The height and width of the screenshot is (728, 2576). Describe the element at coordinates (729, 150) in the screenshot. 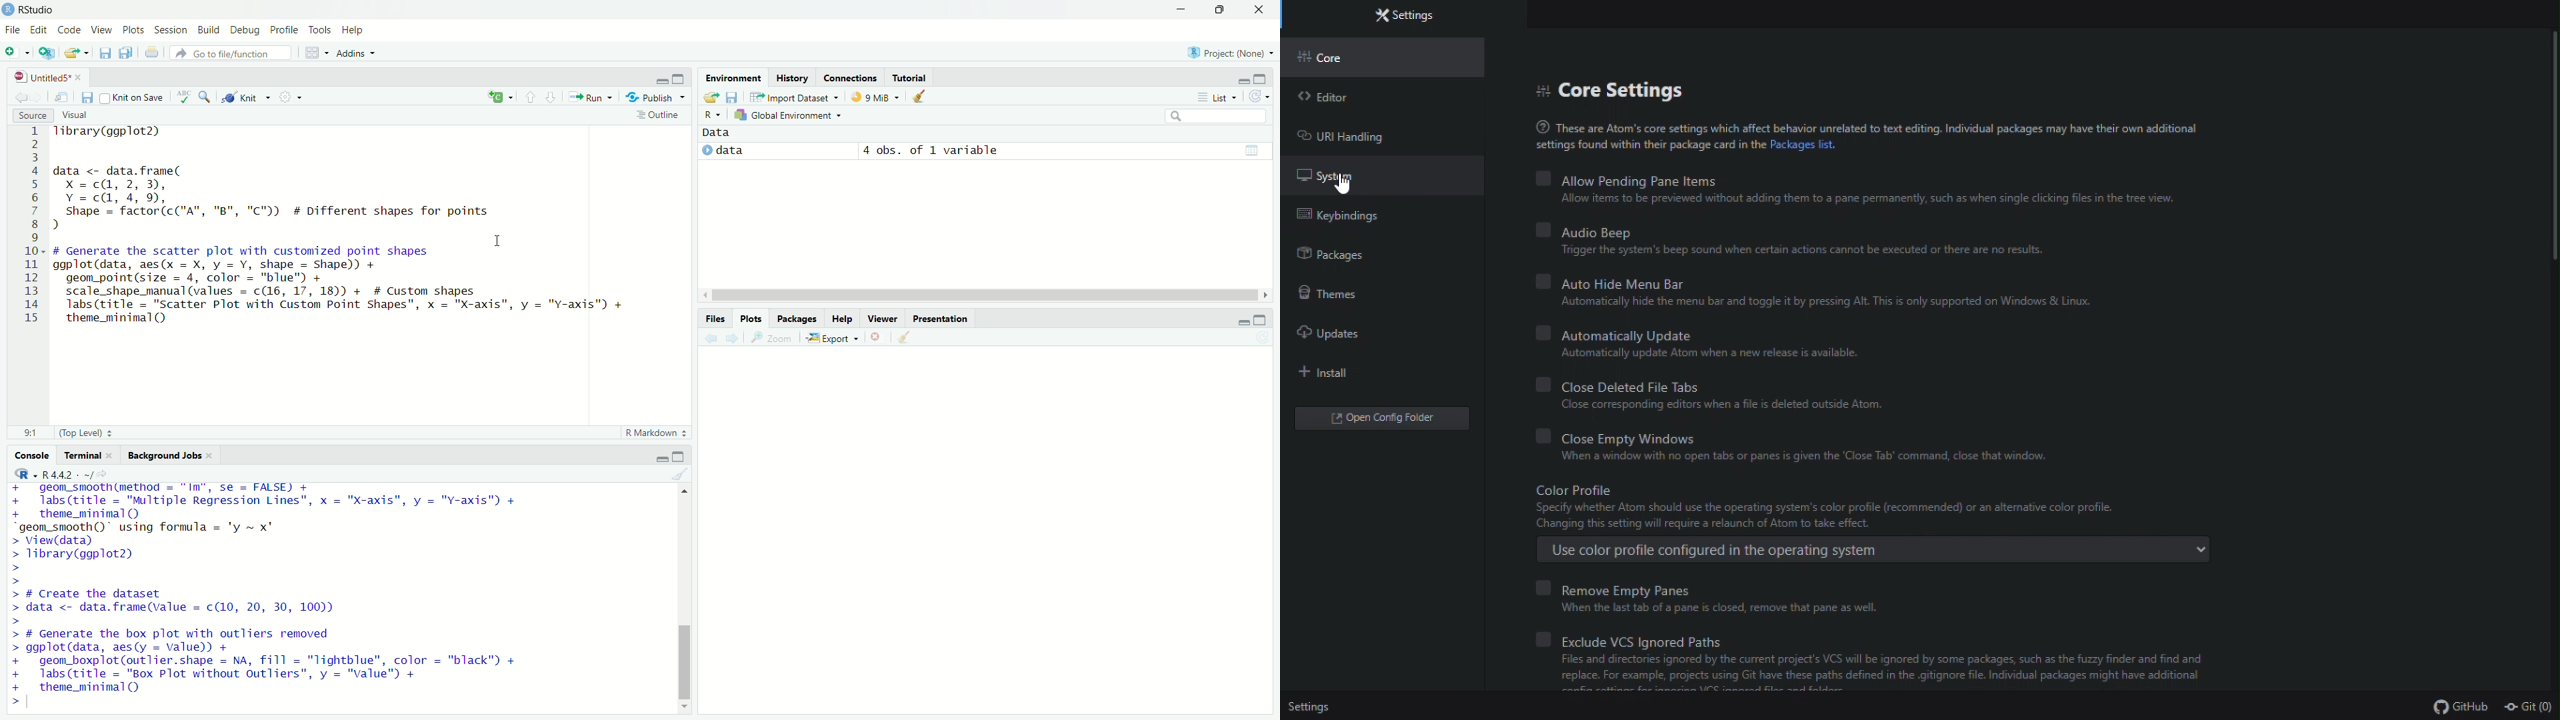

I see `data` at that location.